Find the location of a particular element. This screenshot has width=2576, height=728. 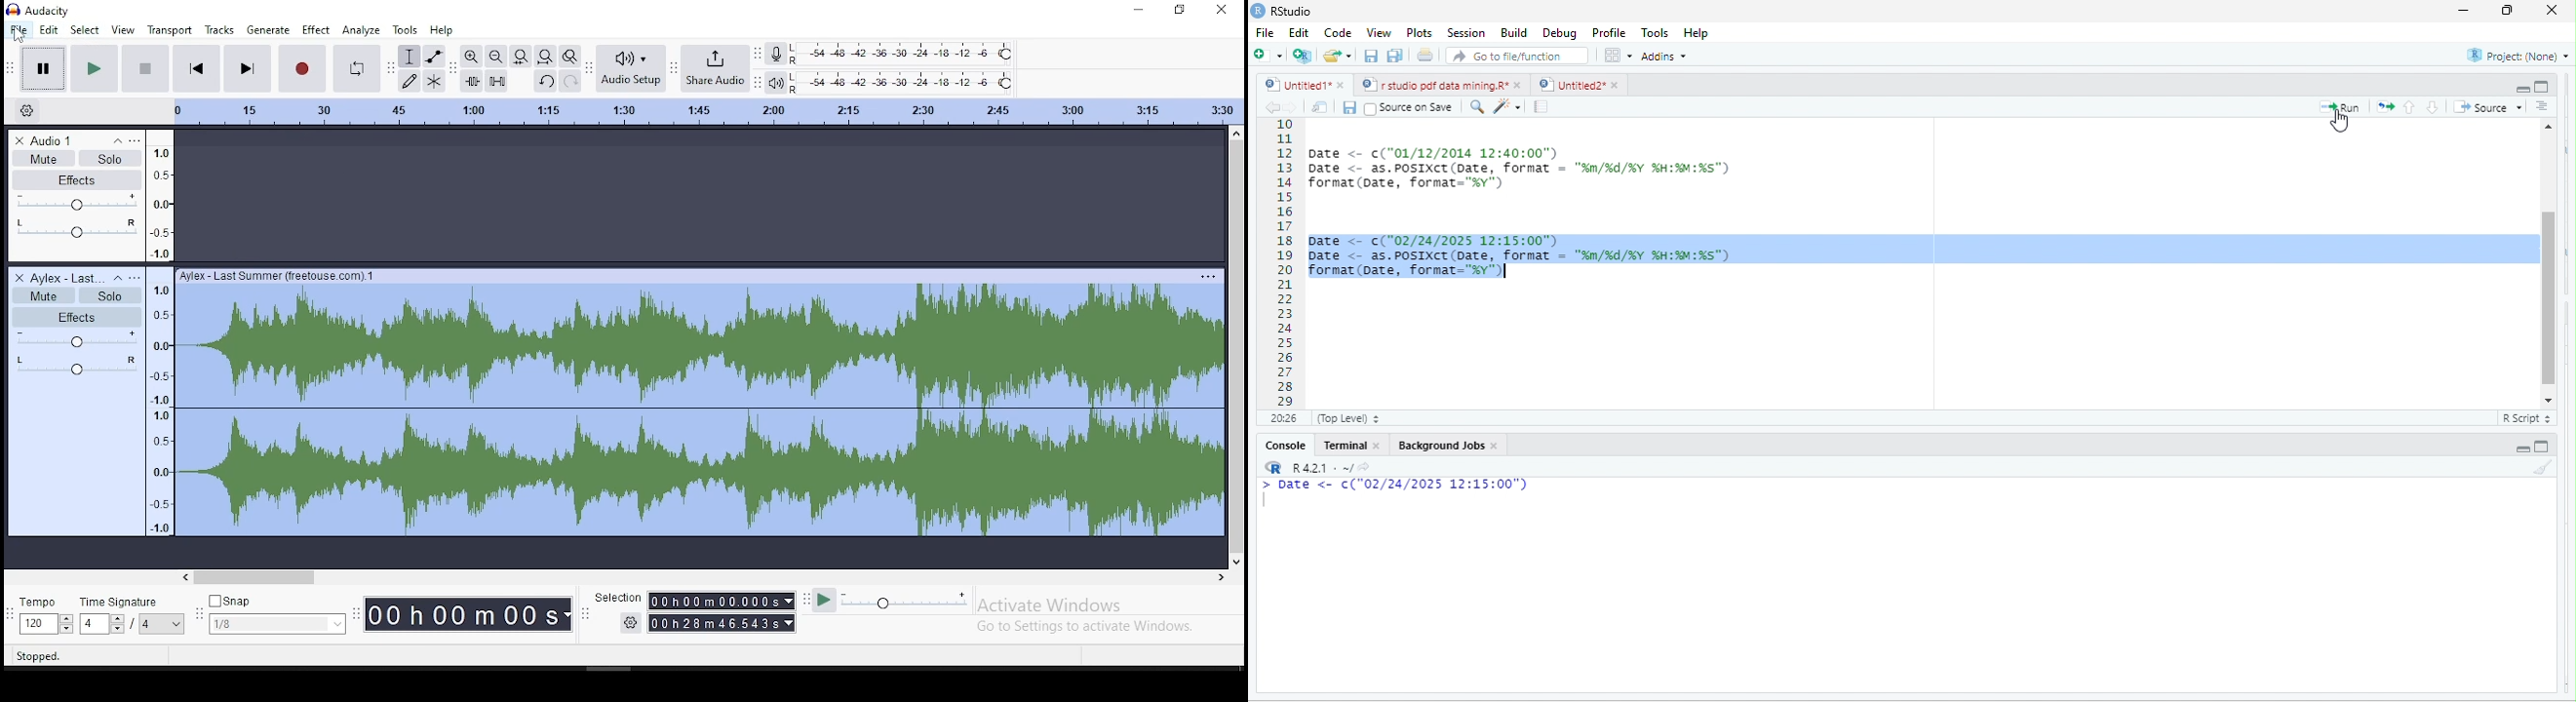

close is located at coordinates (1381, 448).